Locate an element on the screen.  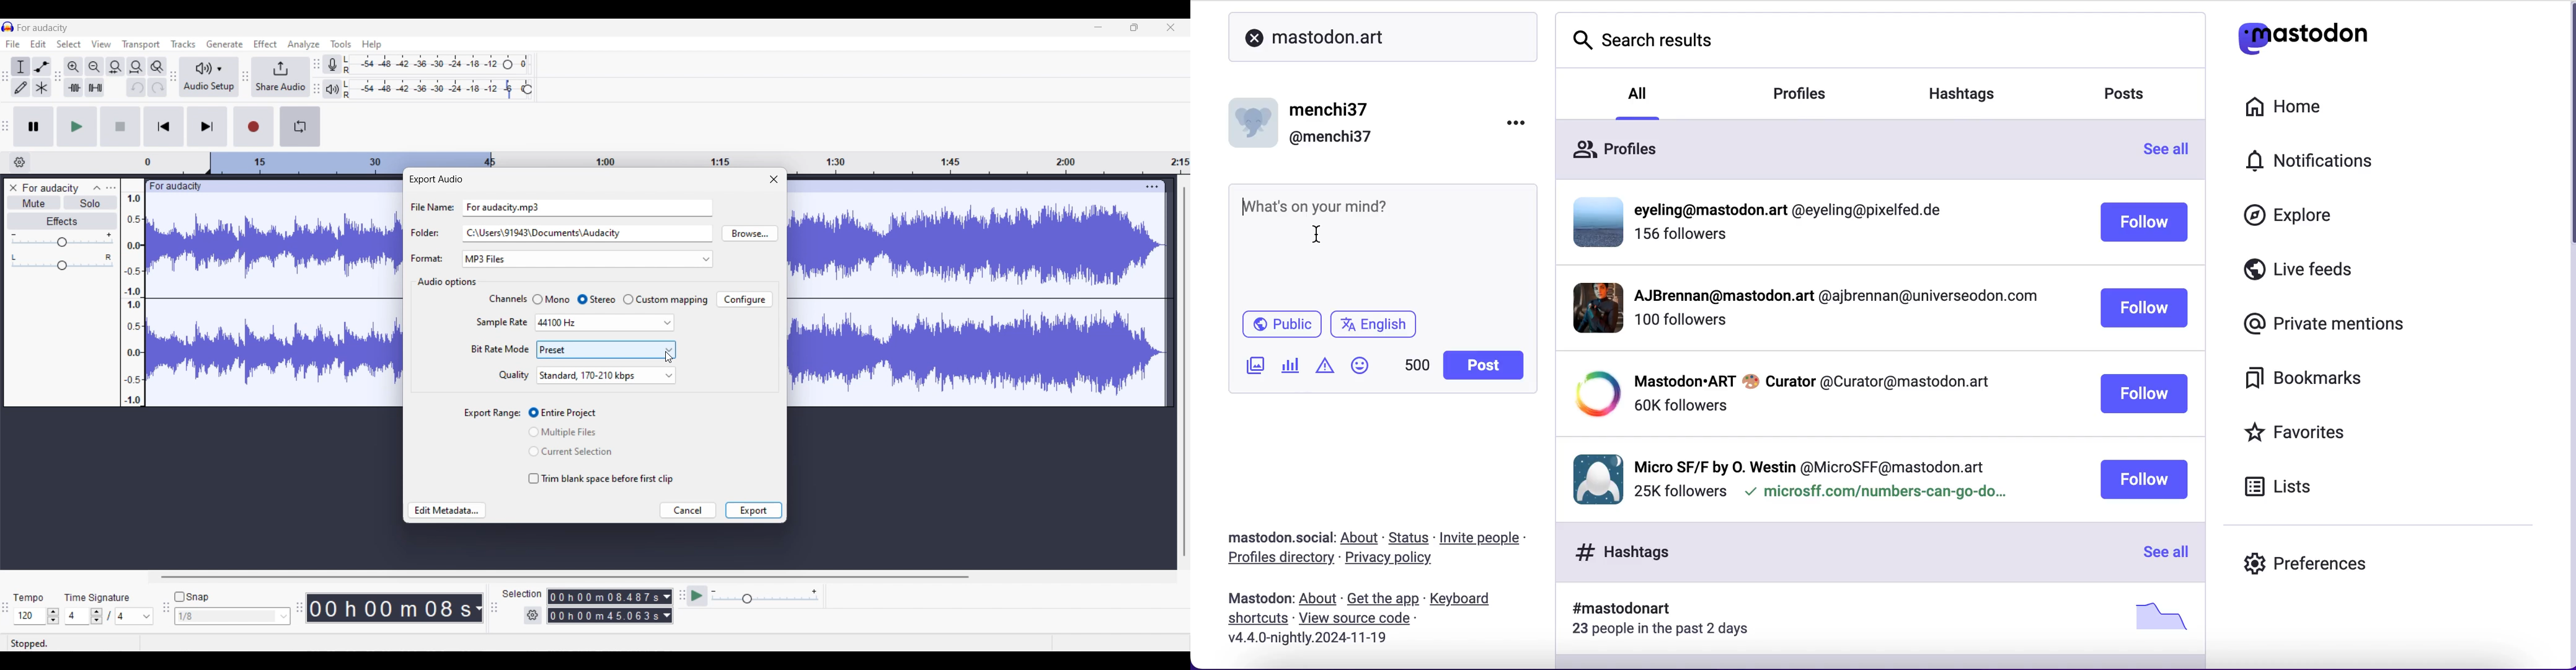
profile is located at coordinates (1811, 464).